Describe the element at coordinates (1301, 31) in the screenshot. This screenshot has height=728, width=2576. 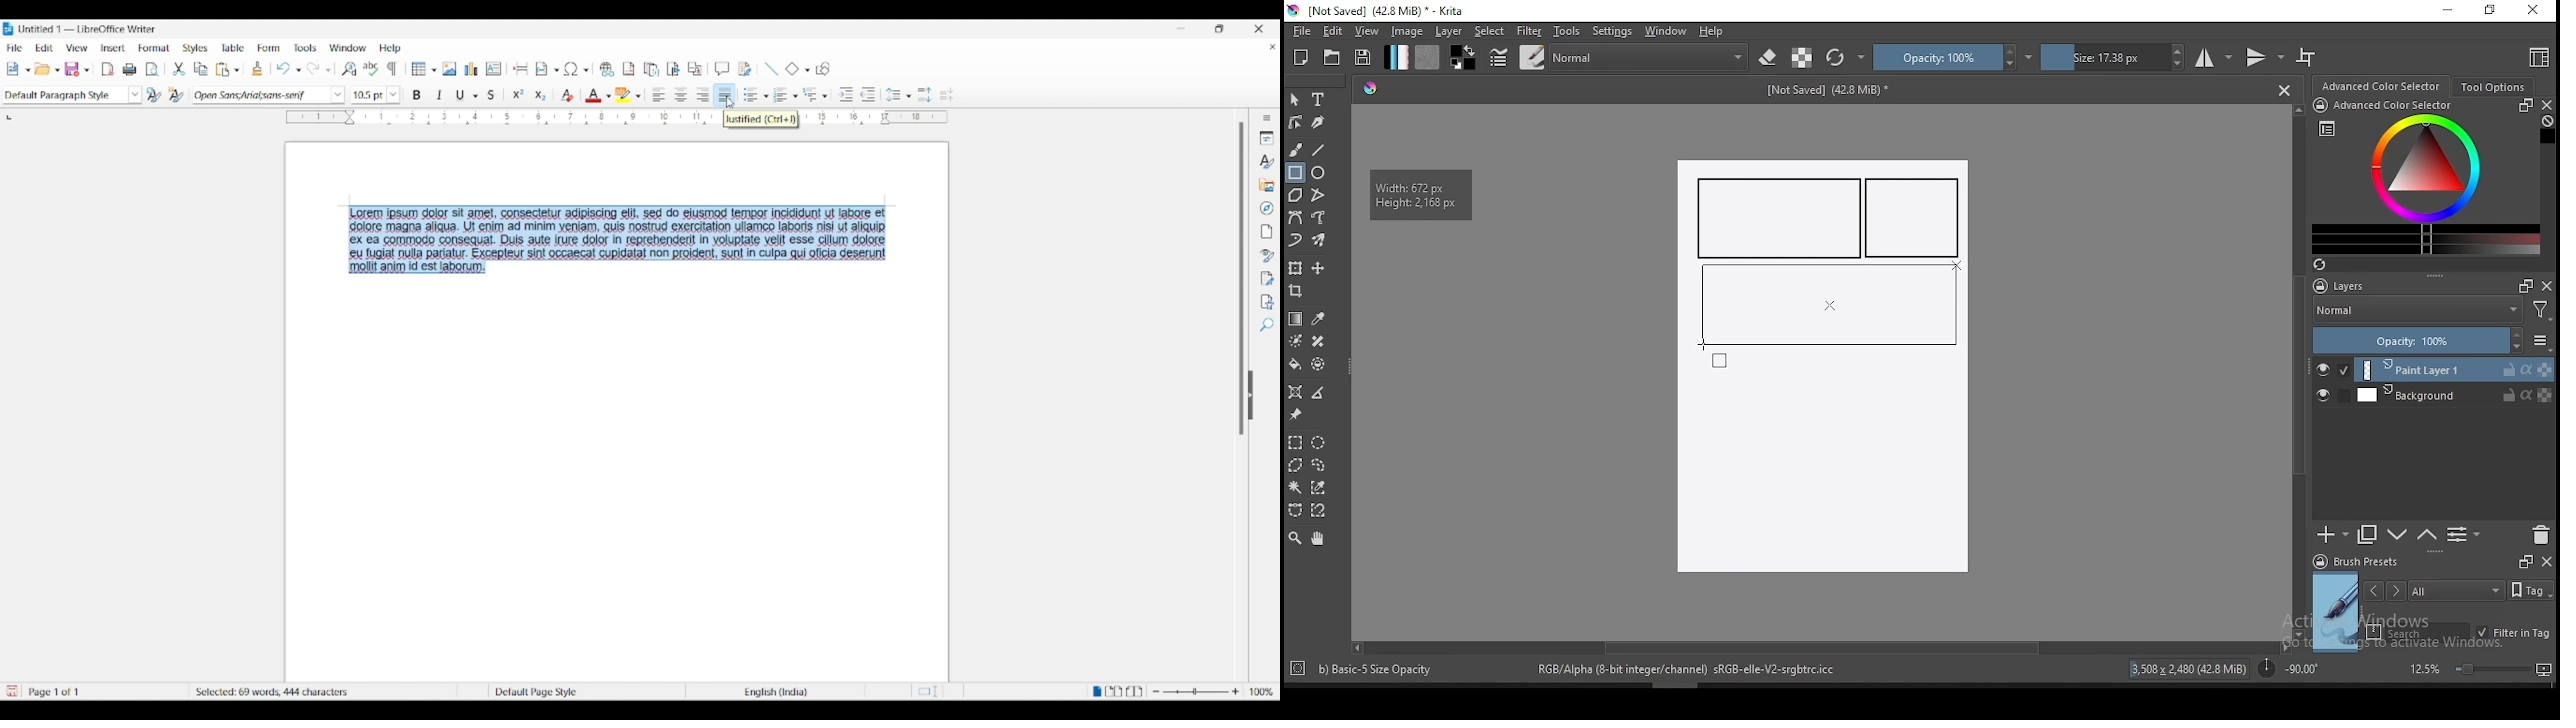
I see `file` at that location.